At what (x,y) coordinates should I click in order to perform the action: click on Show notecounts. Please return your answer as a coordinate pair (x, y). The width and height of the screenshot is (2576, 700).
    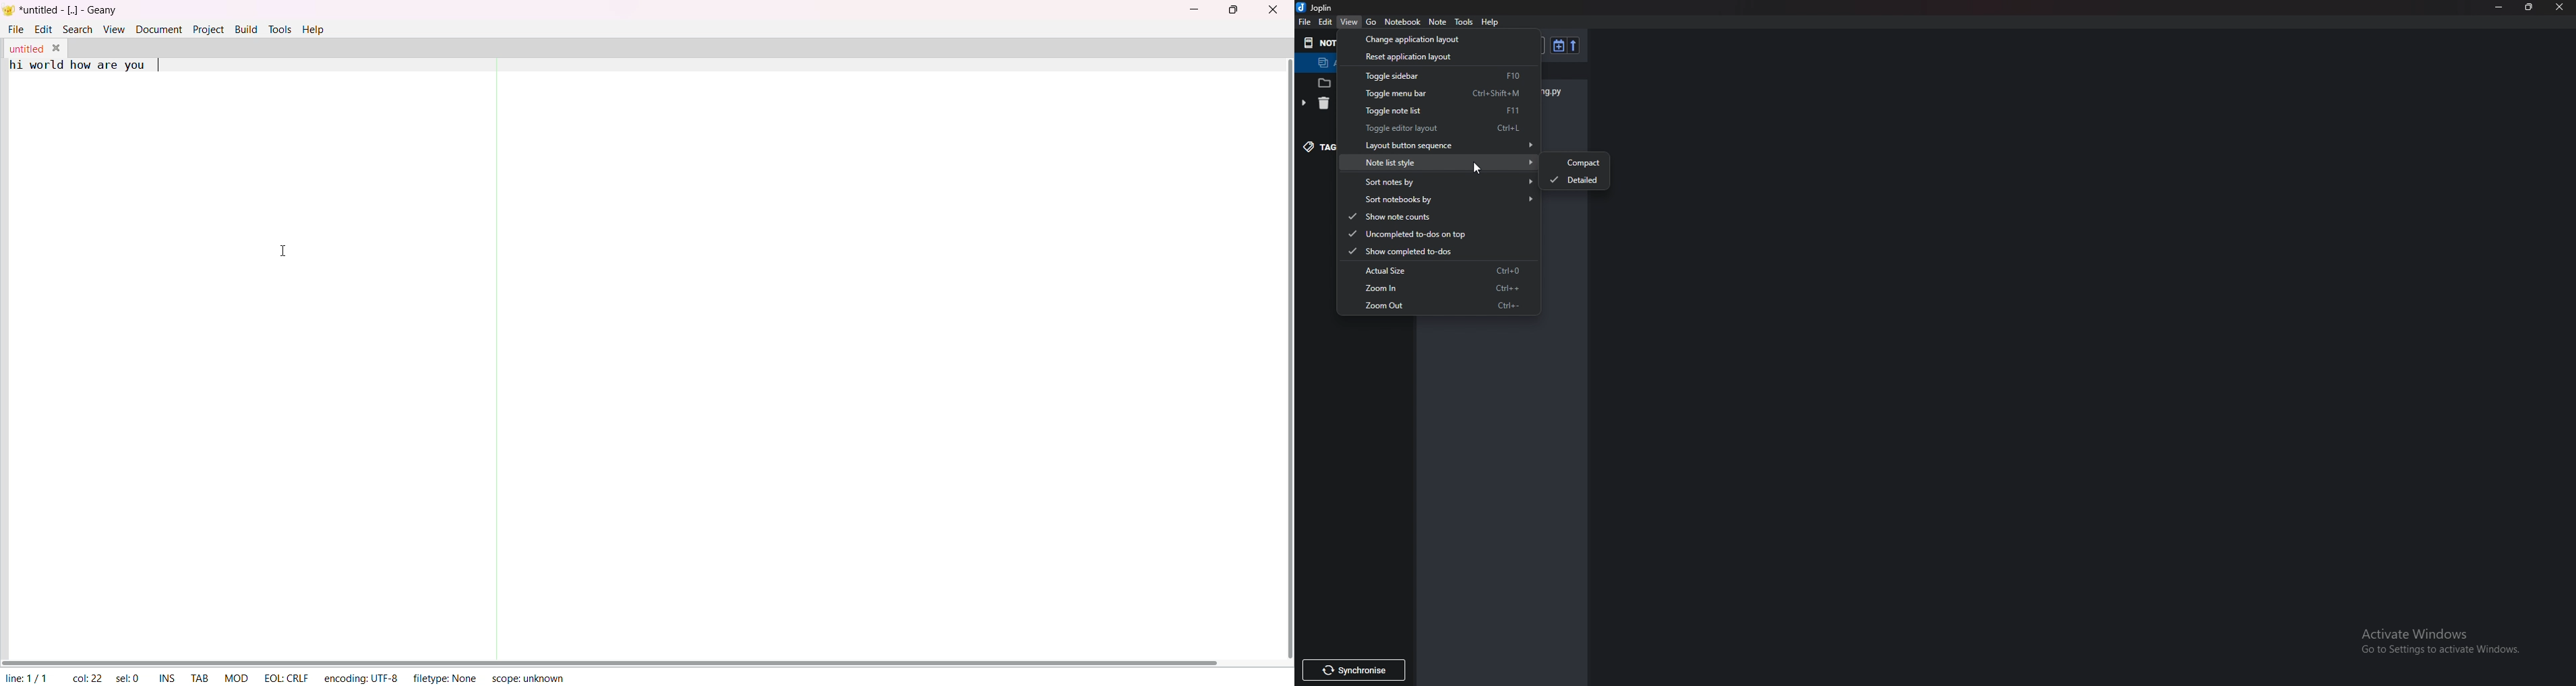
    Looking at the image, I should click on (1434, 216).